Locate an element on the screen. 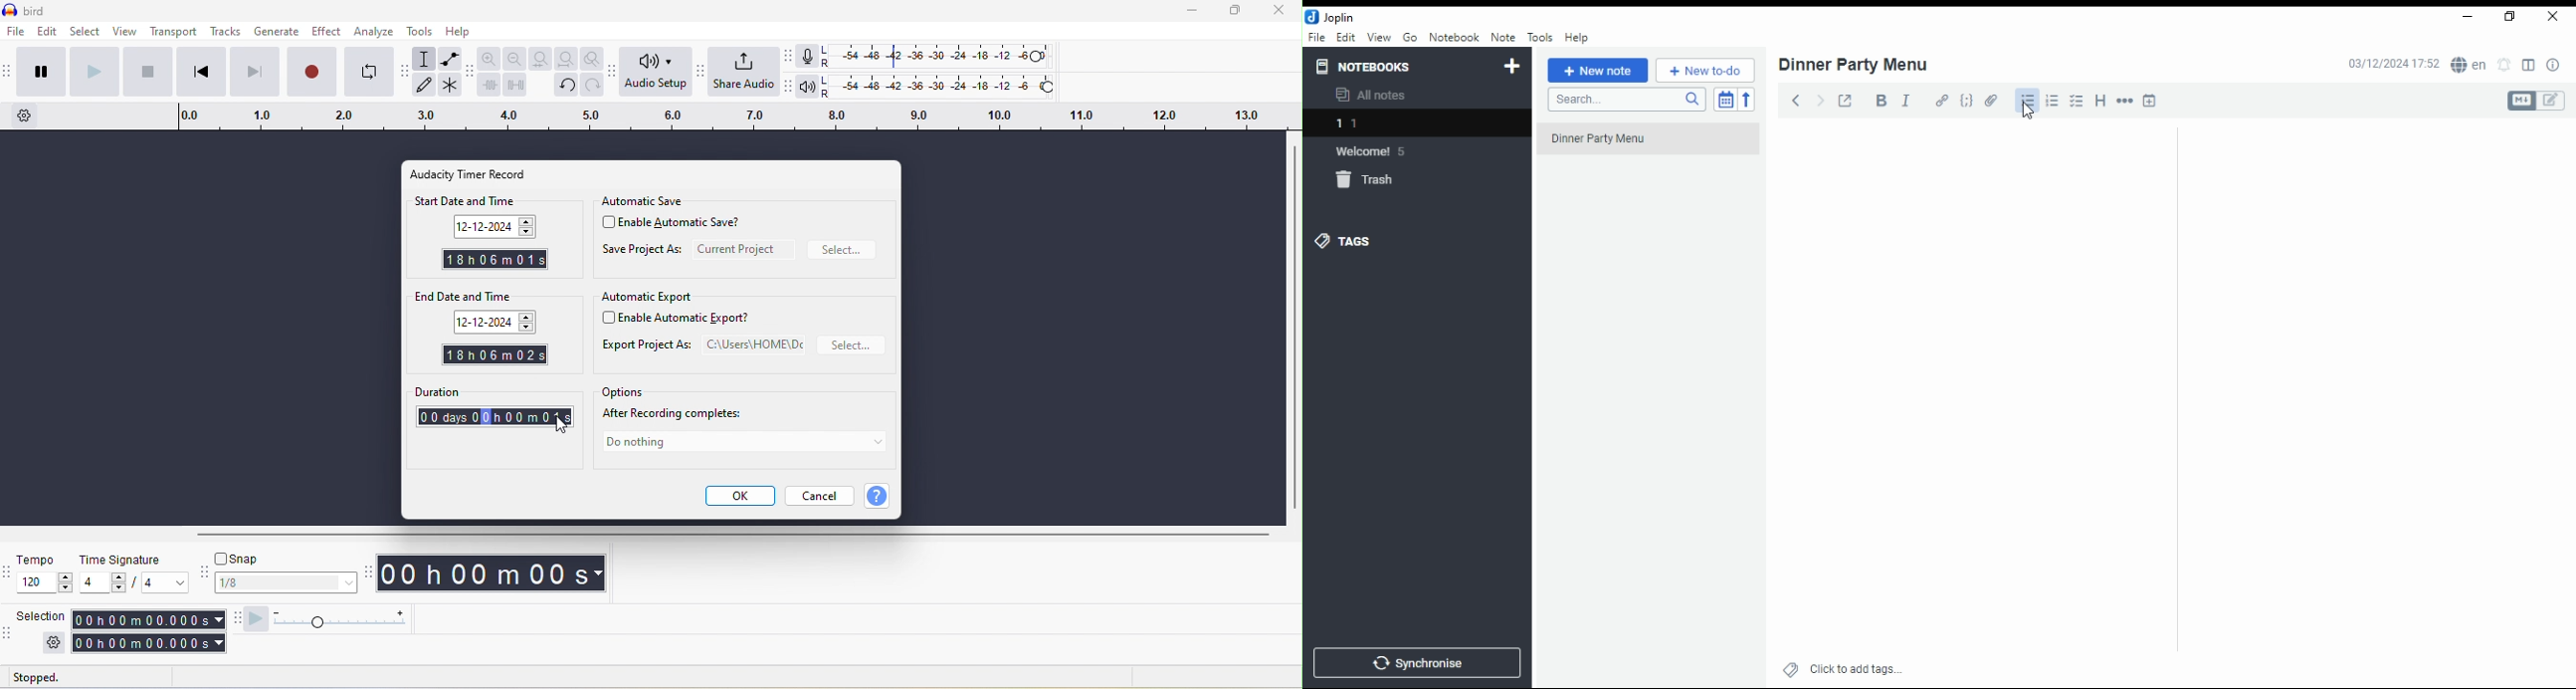 The image size is (2576, 700). note is located at coordinates (1501, 38).